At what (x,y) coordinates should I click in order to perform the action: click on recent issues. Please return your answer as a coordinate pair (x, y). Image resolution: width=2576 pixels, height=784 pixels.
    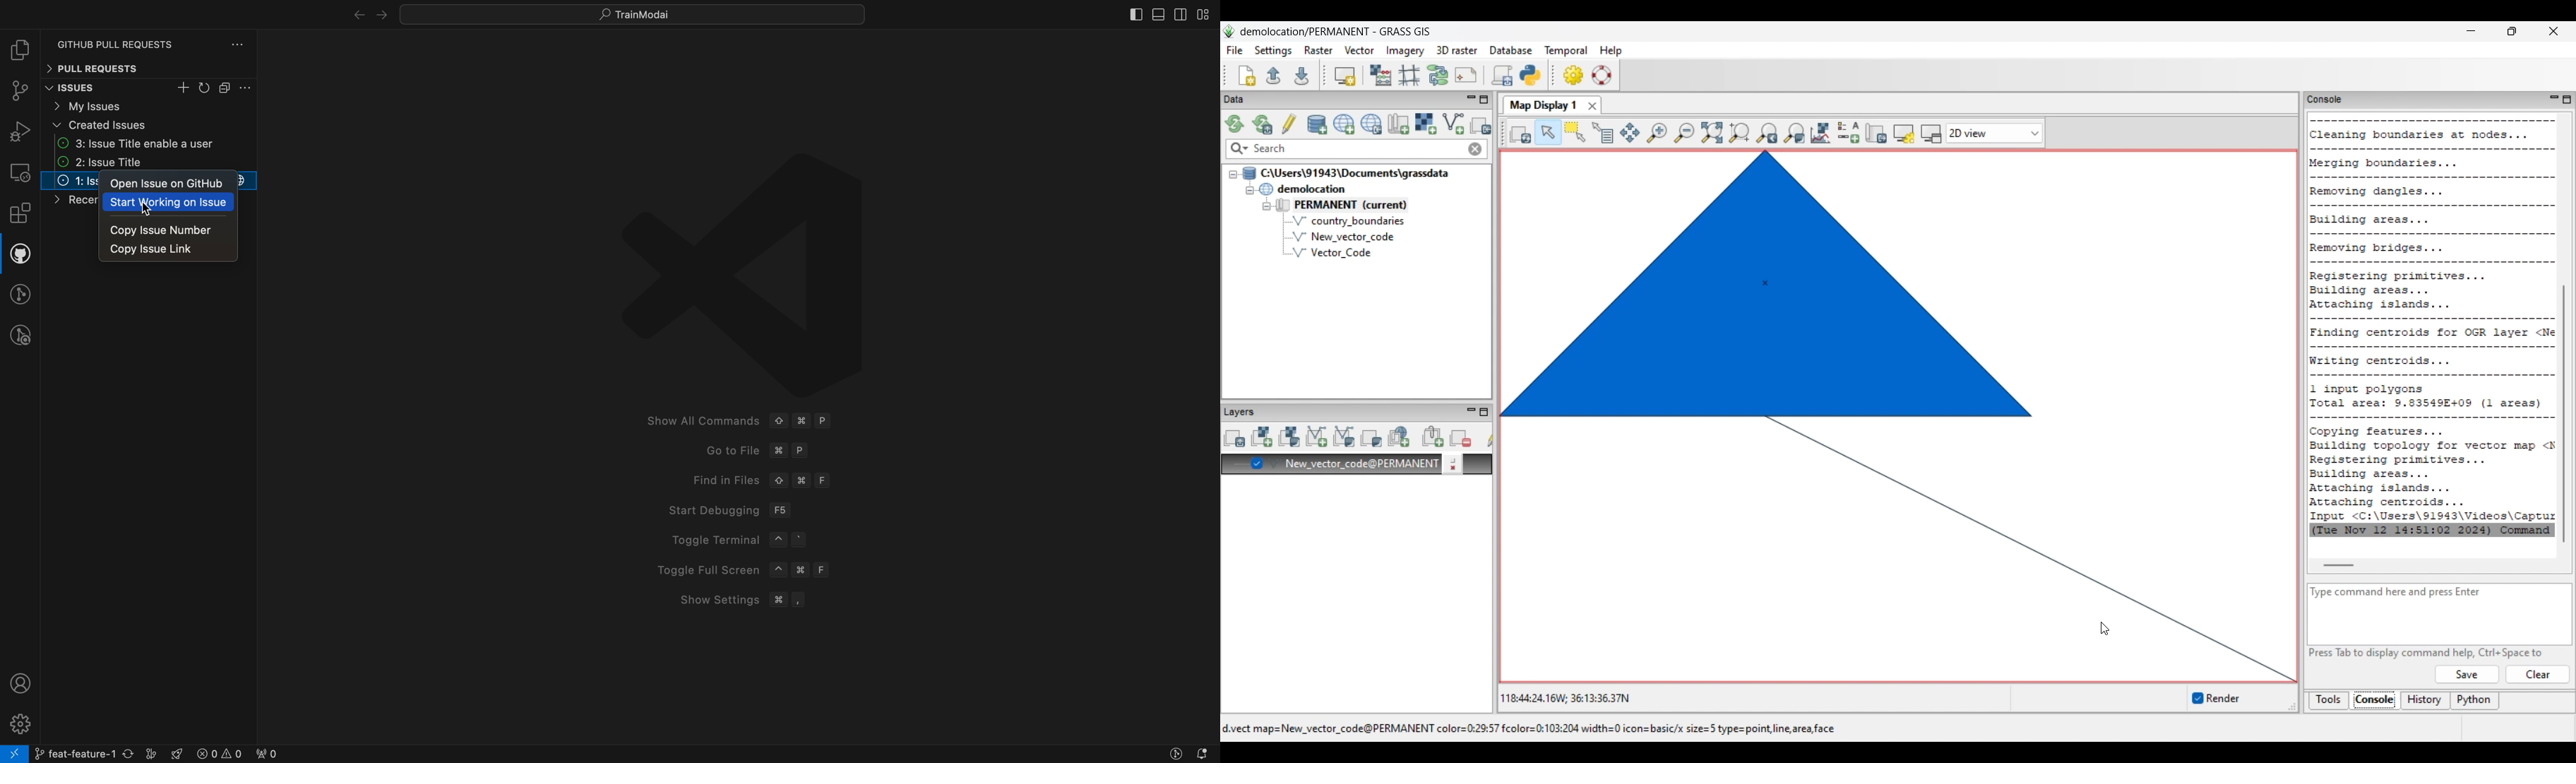
    Looking at the image, I should click on (67, 202).